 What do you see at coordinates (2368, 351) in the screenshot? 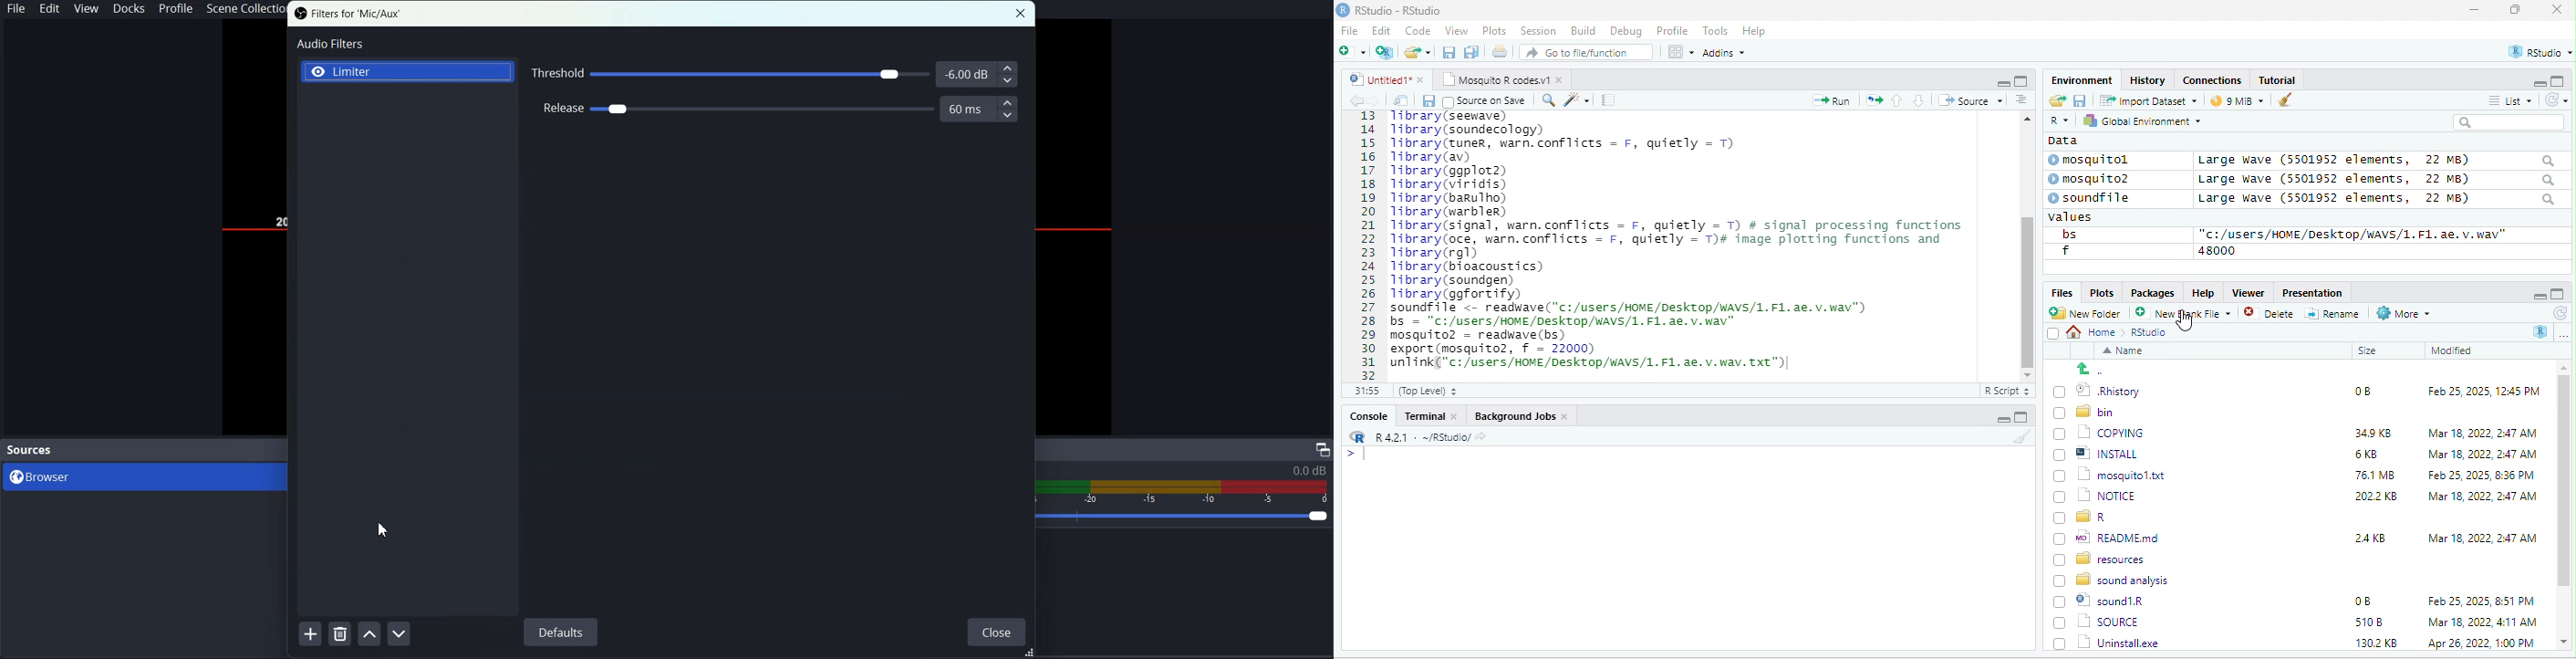
I see `Size` at bounding box center [2368, 351].